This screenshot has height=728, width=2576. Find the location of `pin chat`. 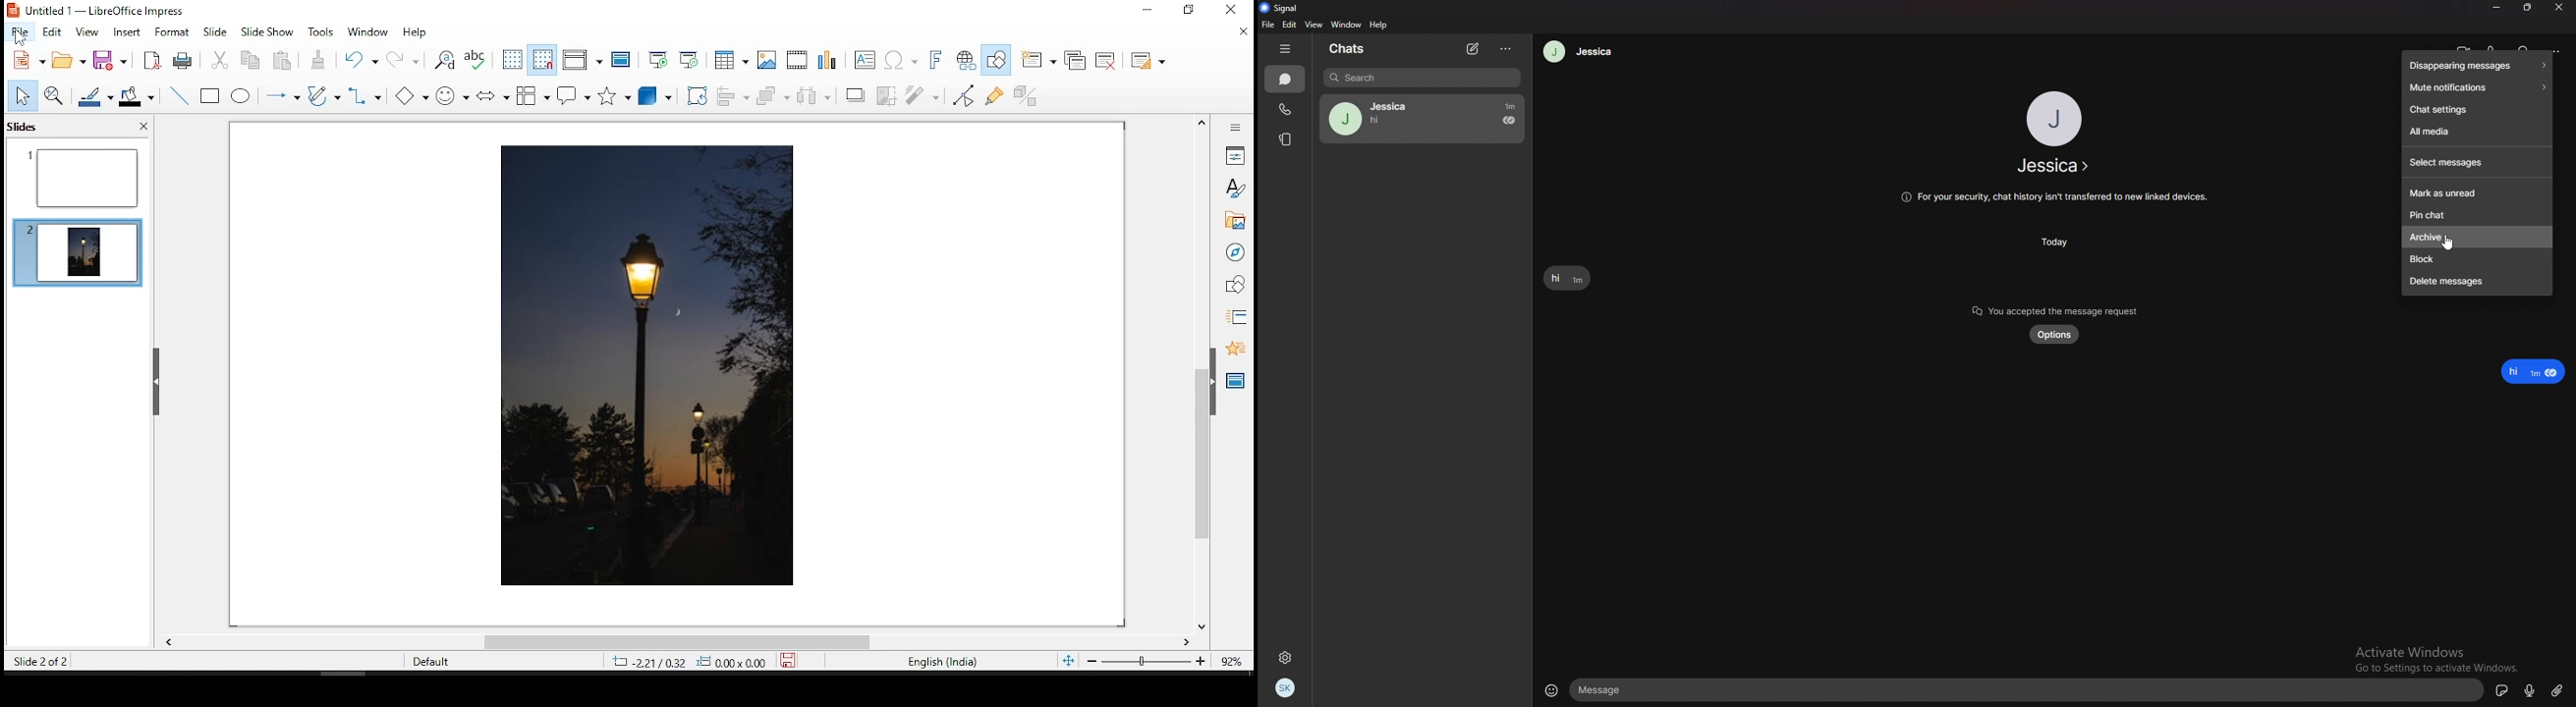

pin chat is located at coordinates (2474, 213).